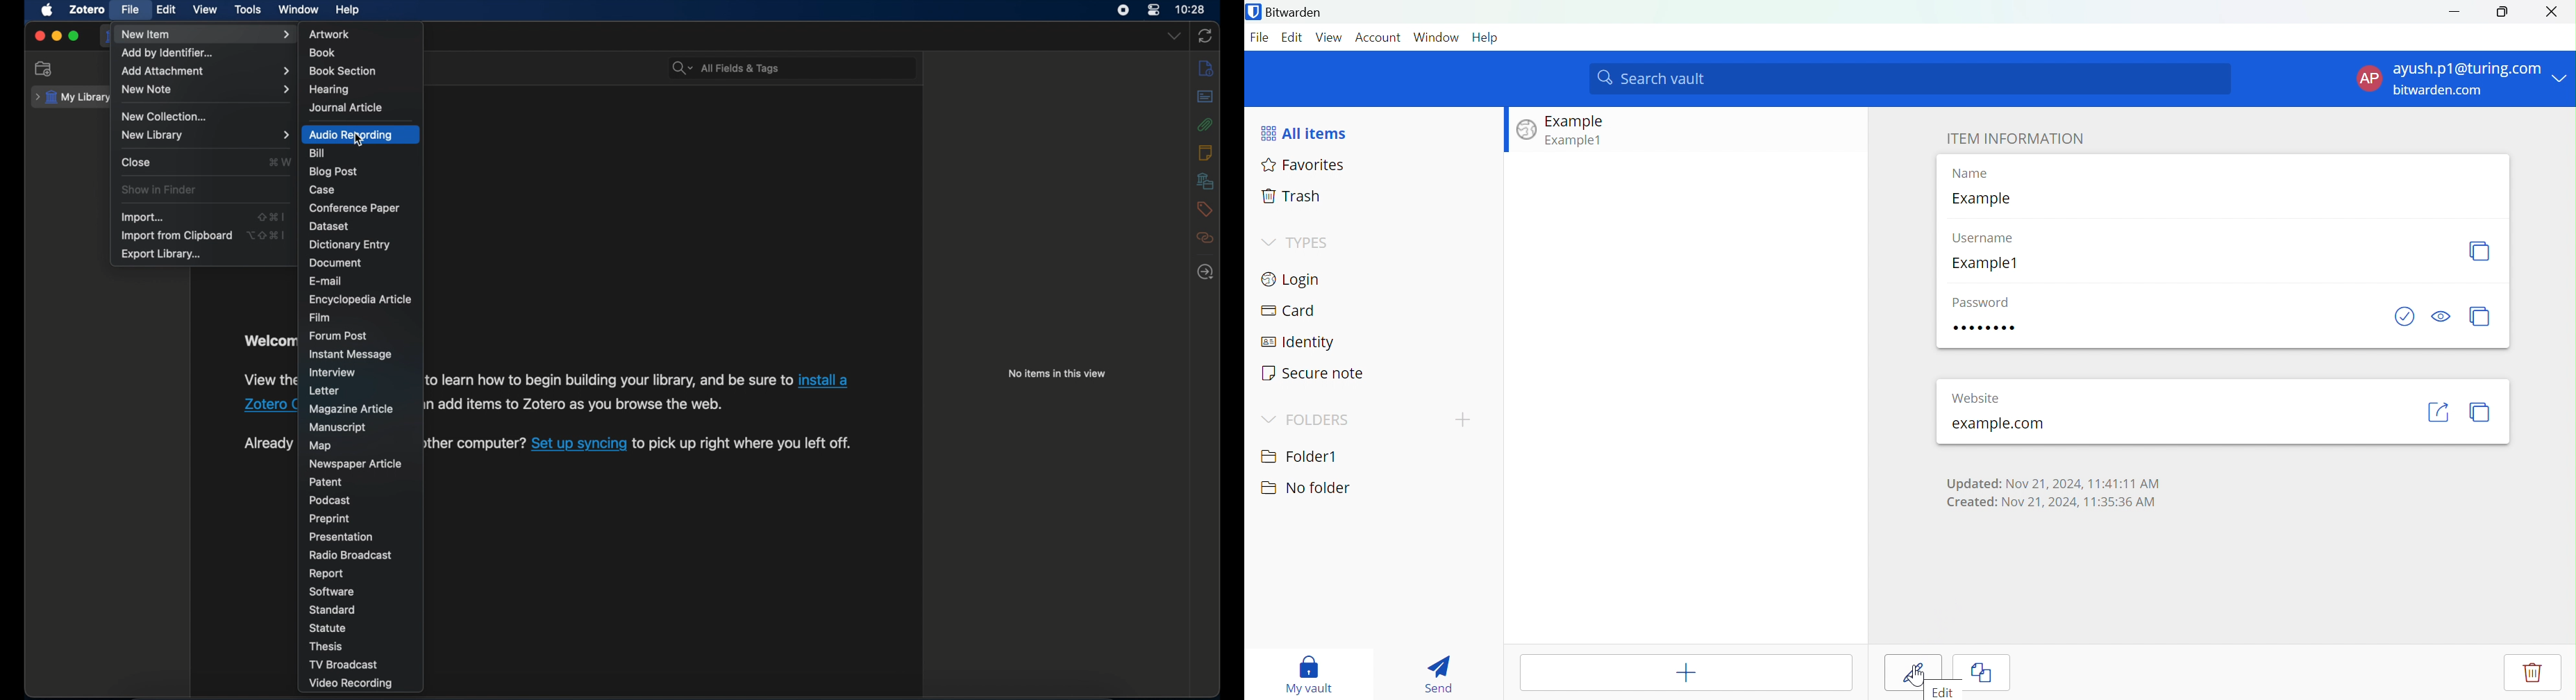  What do you see at coordinates (1204, 210) in the screenshot?
I see `tags` at bounding box center [1204, 210].